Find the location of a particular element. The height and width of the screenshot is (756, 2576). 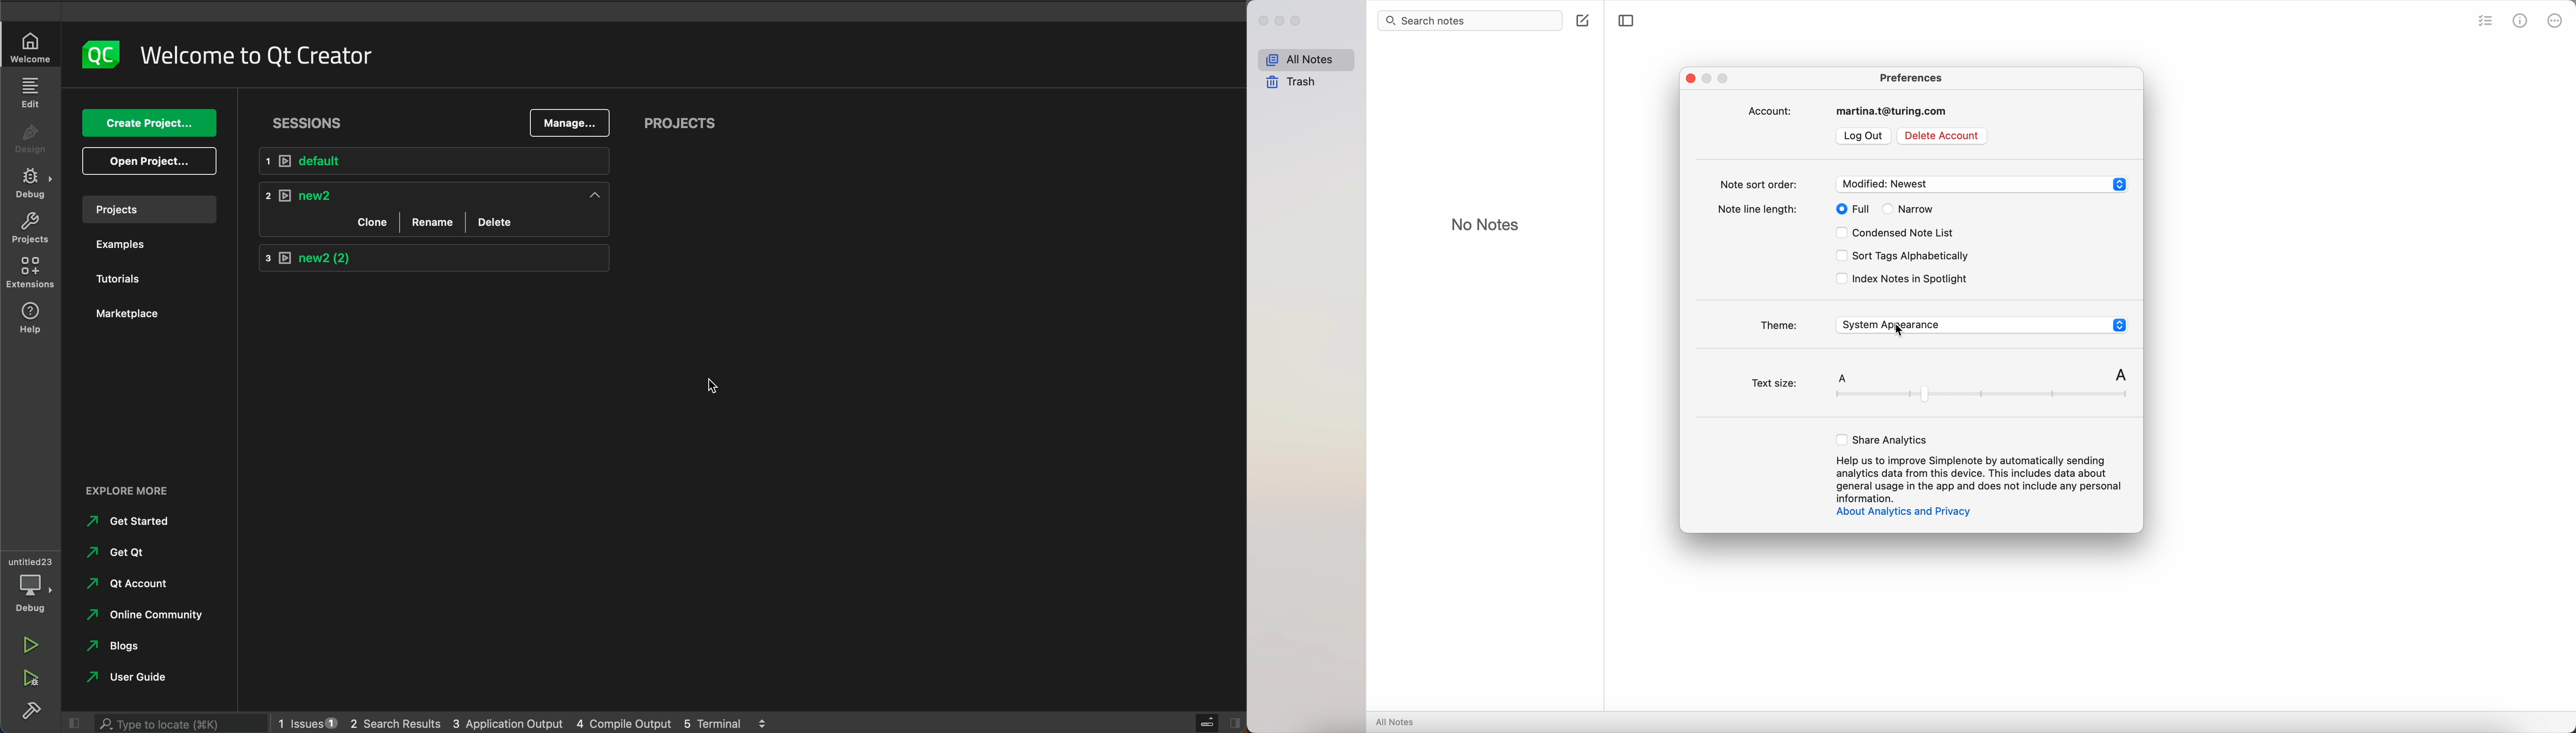

all notes is located at coordinates (1307, 58).